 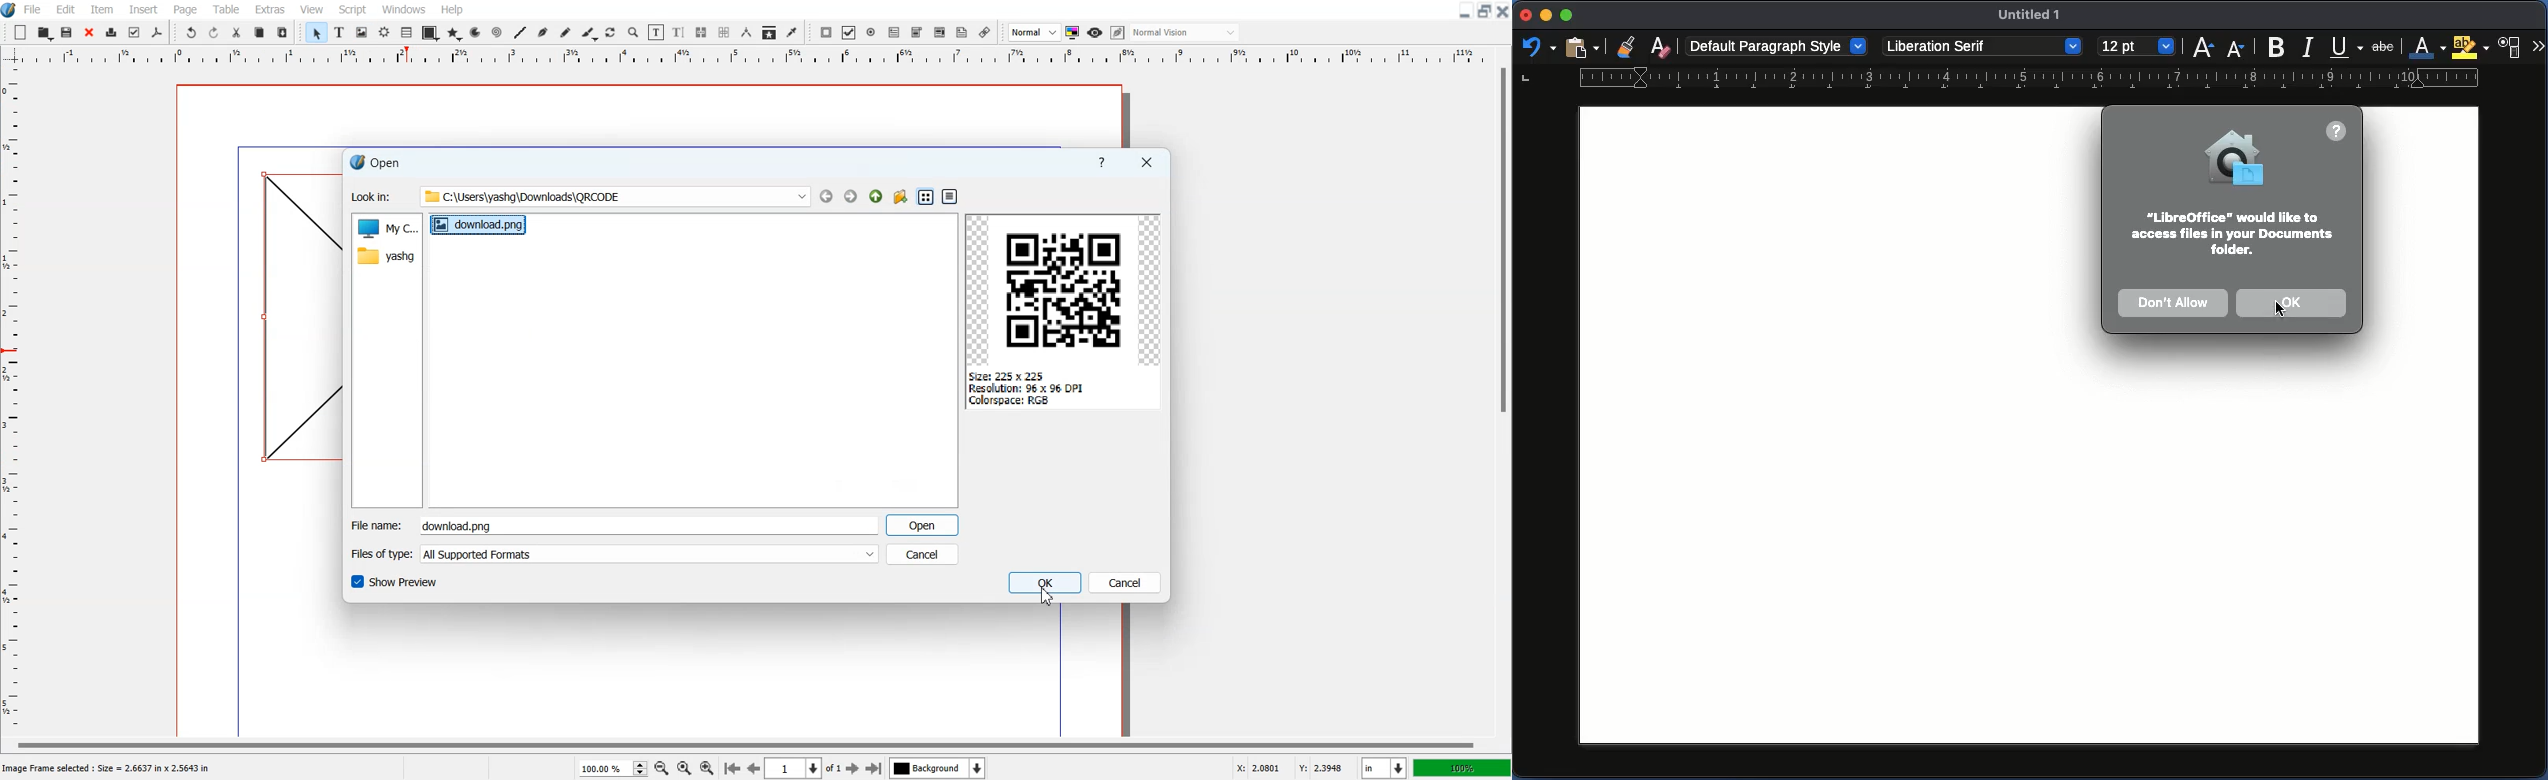 I want to click on Arc, so click(x=477, y=32).